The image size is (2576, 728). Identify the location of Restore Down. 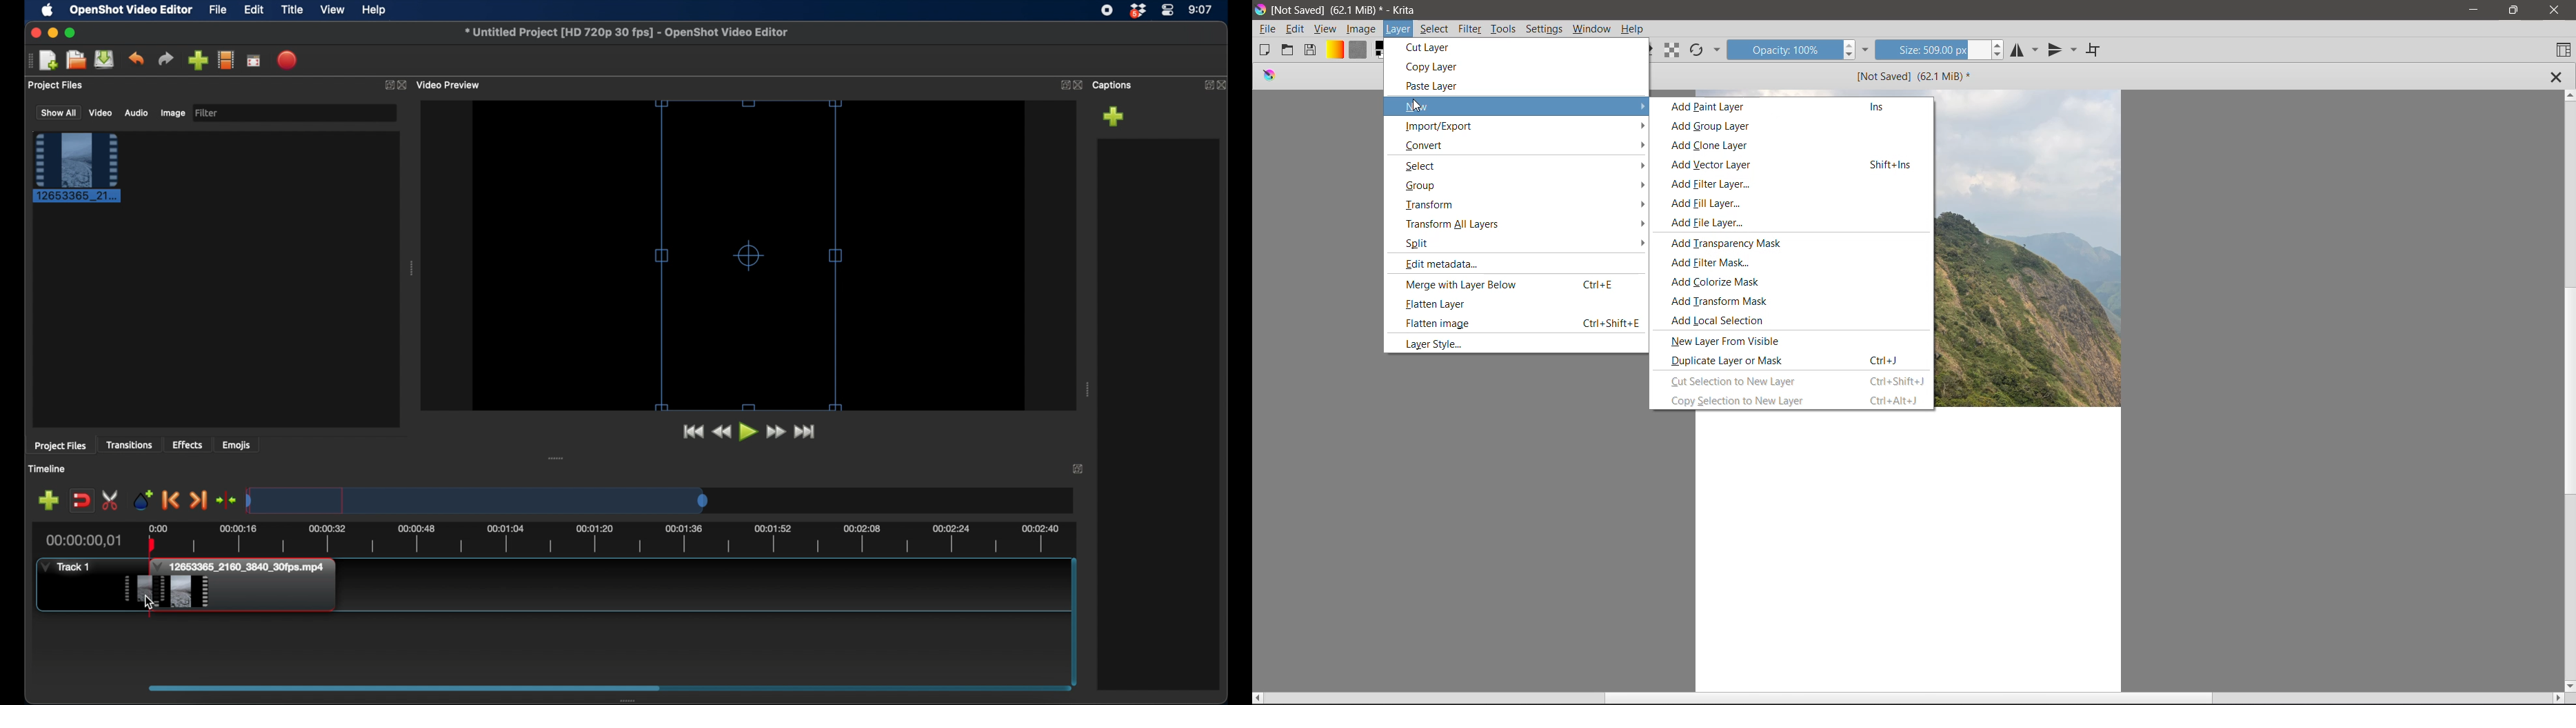
(2513, 10).